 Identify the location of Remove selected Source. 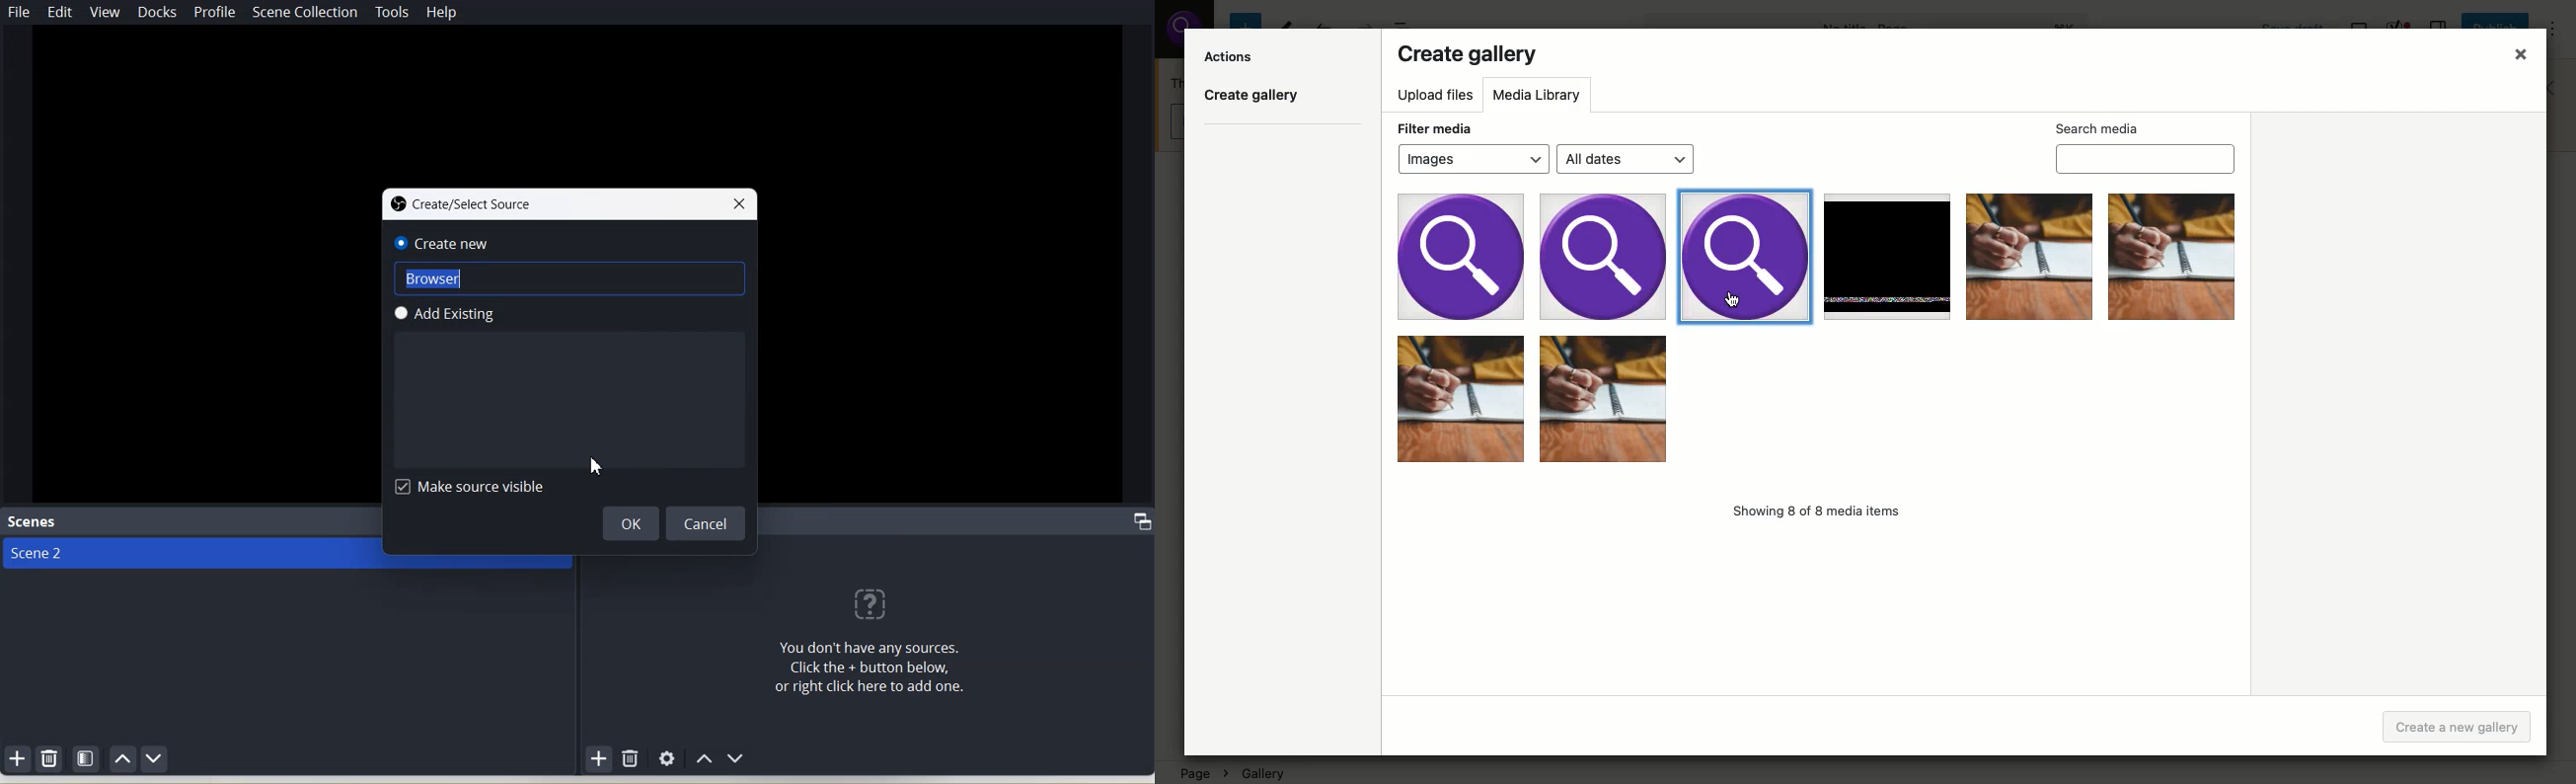
(631, 758).